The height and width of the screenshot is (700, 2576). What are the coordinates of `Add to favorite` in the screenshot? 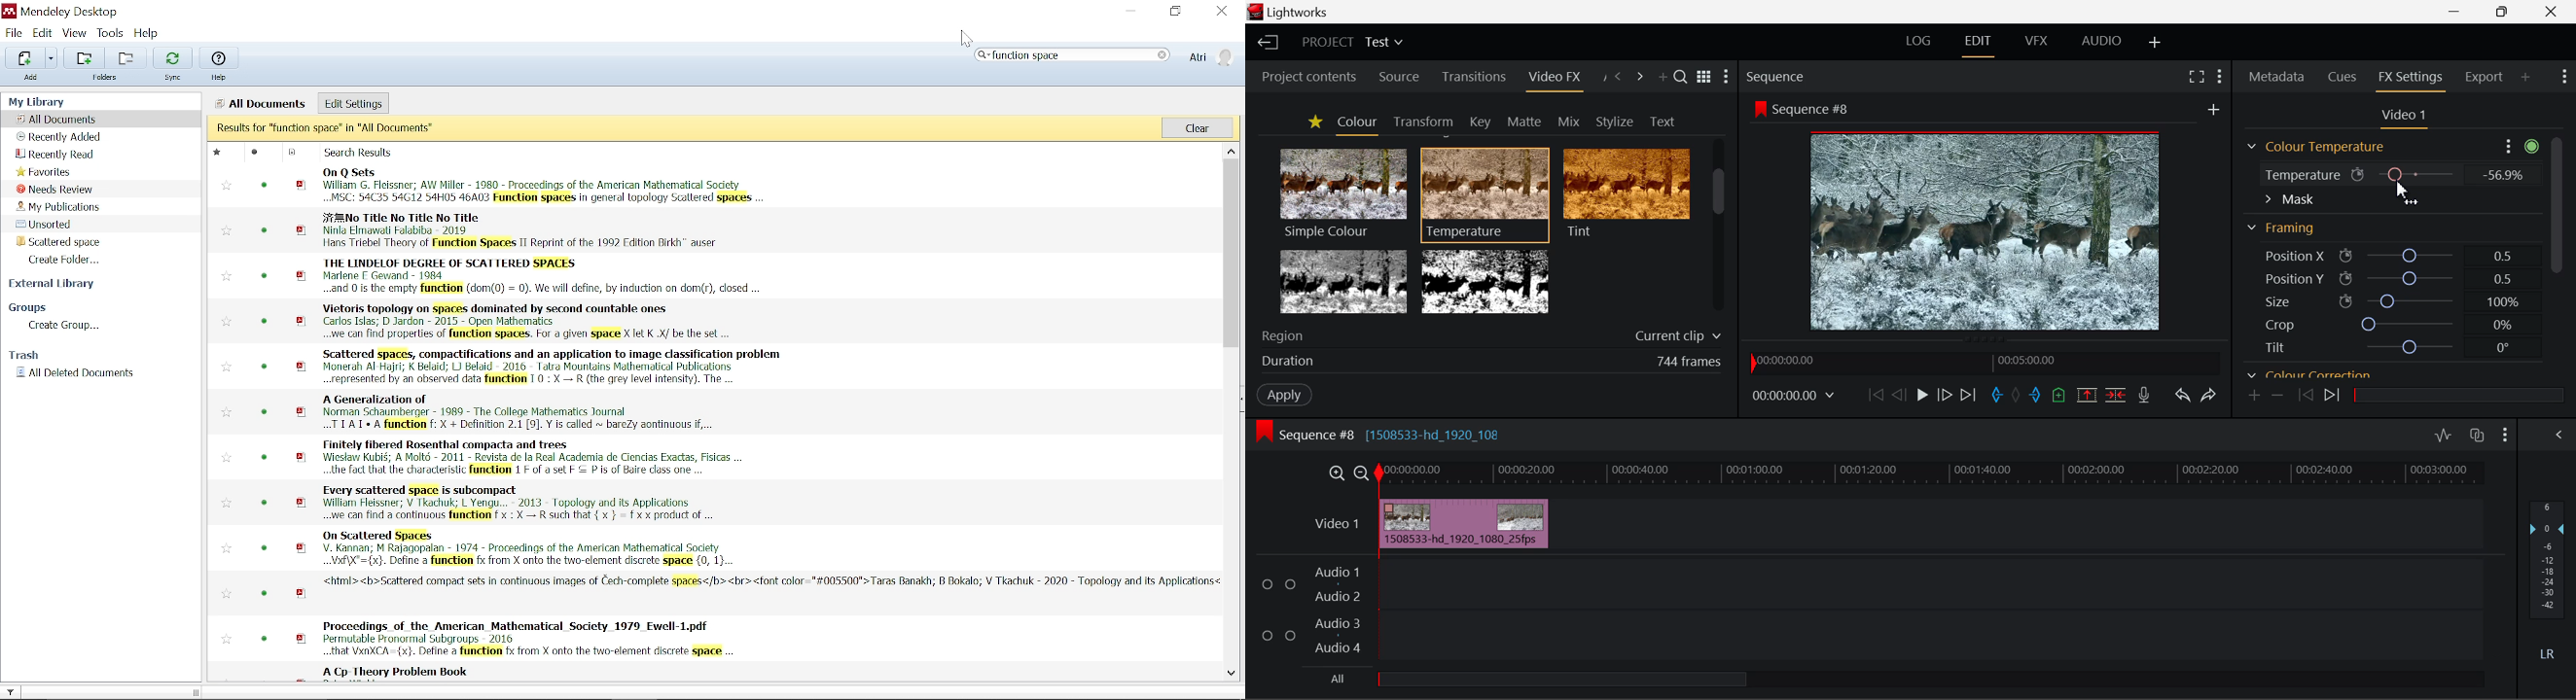 It's located at (227, 276).